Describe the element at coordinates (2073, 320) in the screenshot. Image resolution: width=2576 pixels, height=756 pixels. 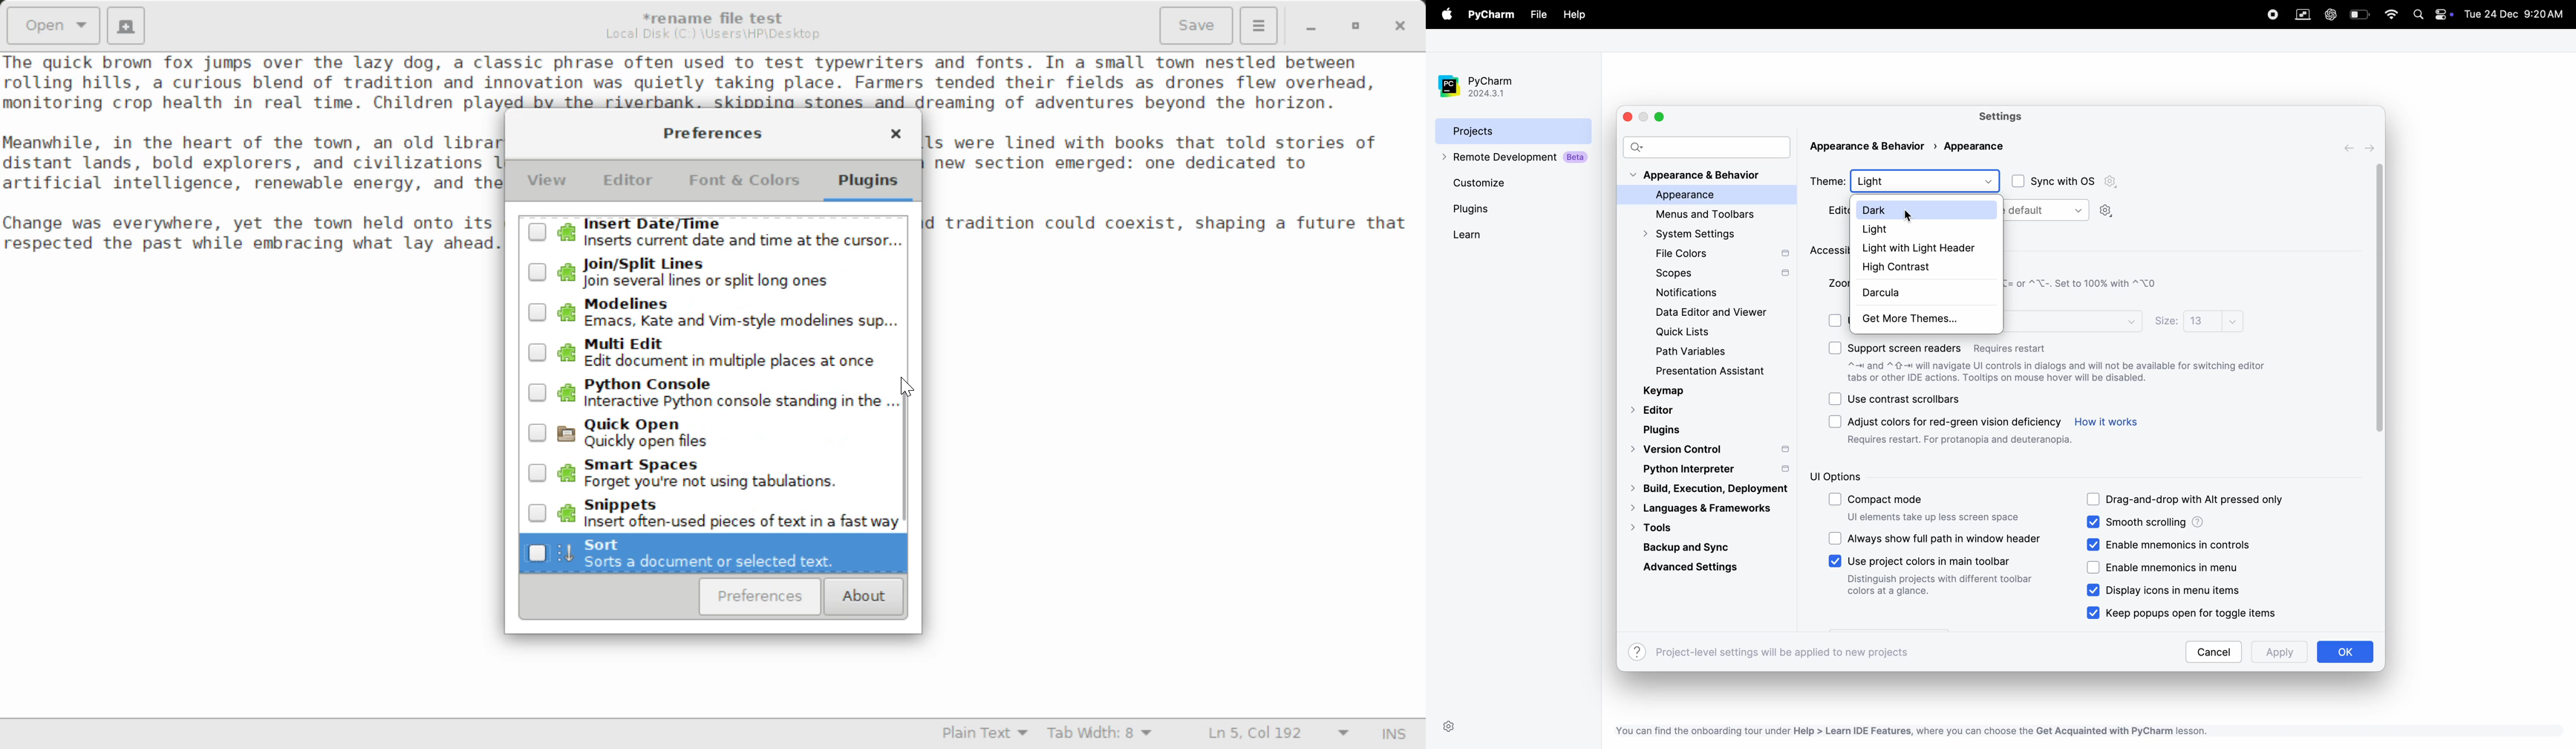
I see `inter` at that location.